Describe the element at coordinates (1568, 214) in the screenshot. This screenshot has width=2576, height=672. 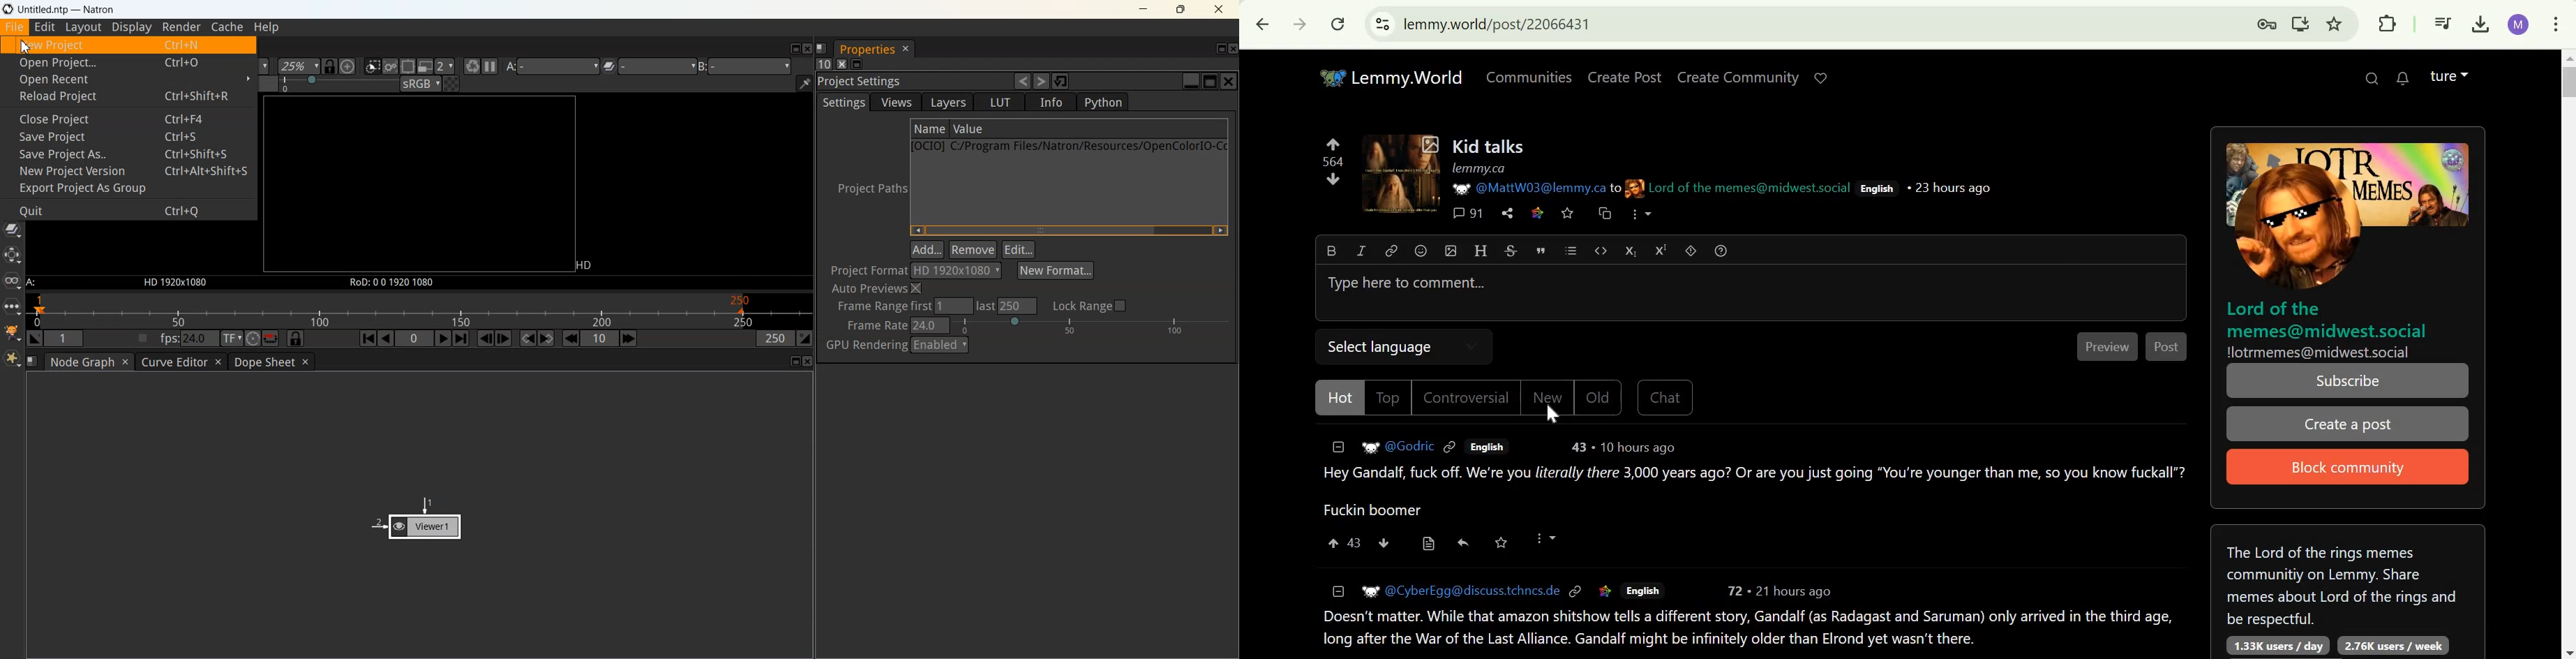
I see `save` at that location.